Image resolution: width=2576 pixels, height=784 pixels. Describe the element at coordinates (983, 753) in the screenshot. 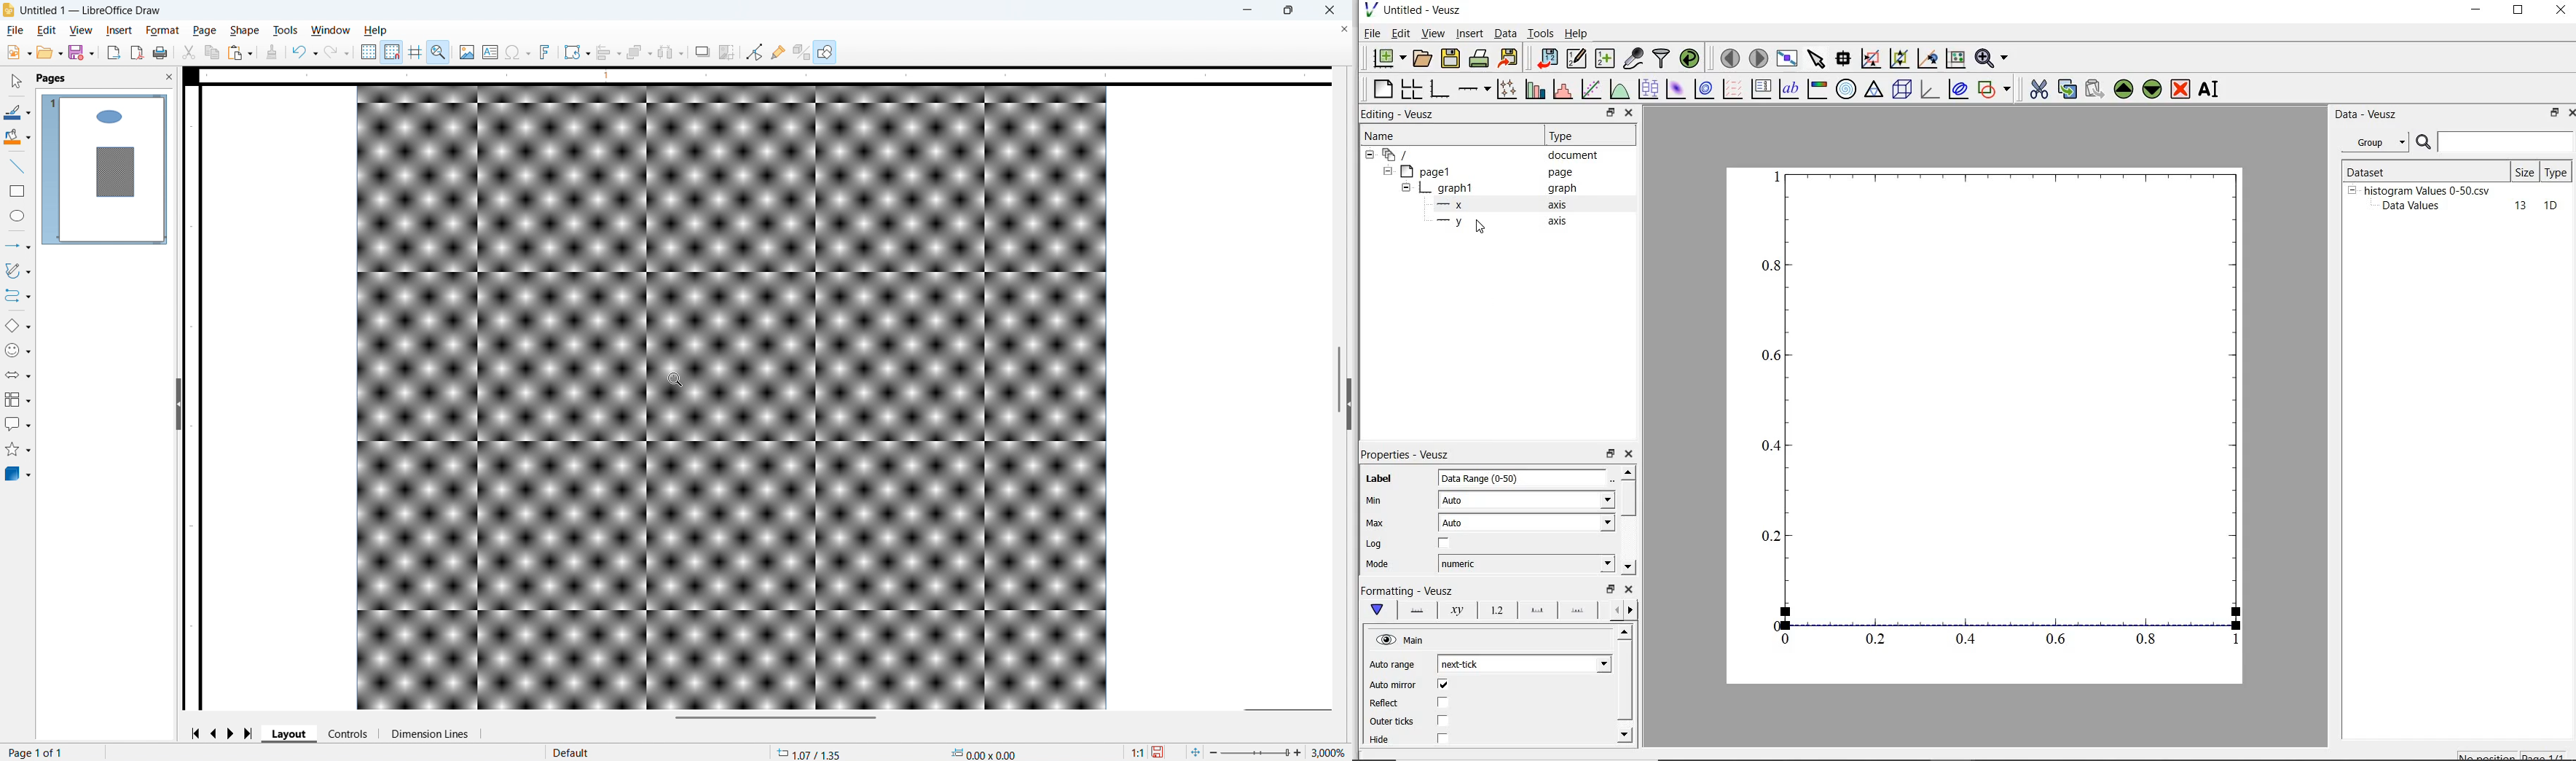

I see `Object dimensions ` at that location.